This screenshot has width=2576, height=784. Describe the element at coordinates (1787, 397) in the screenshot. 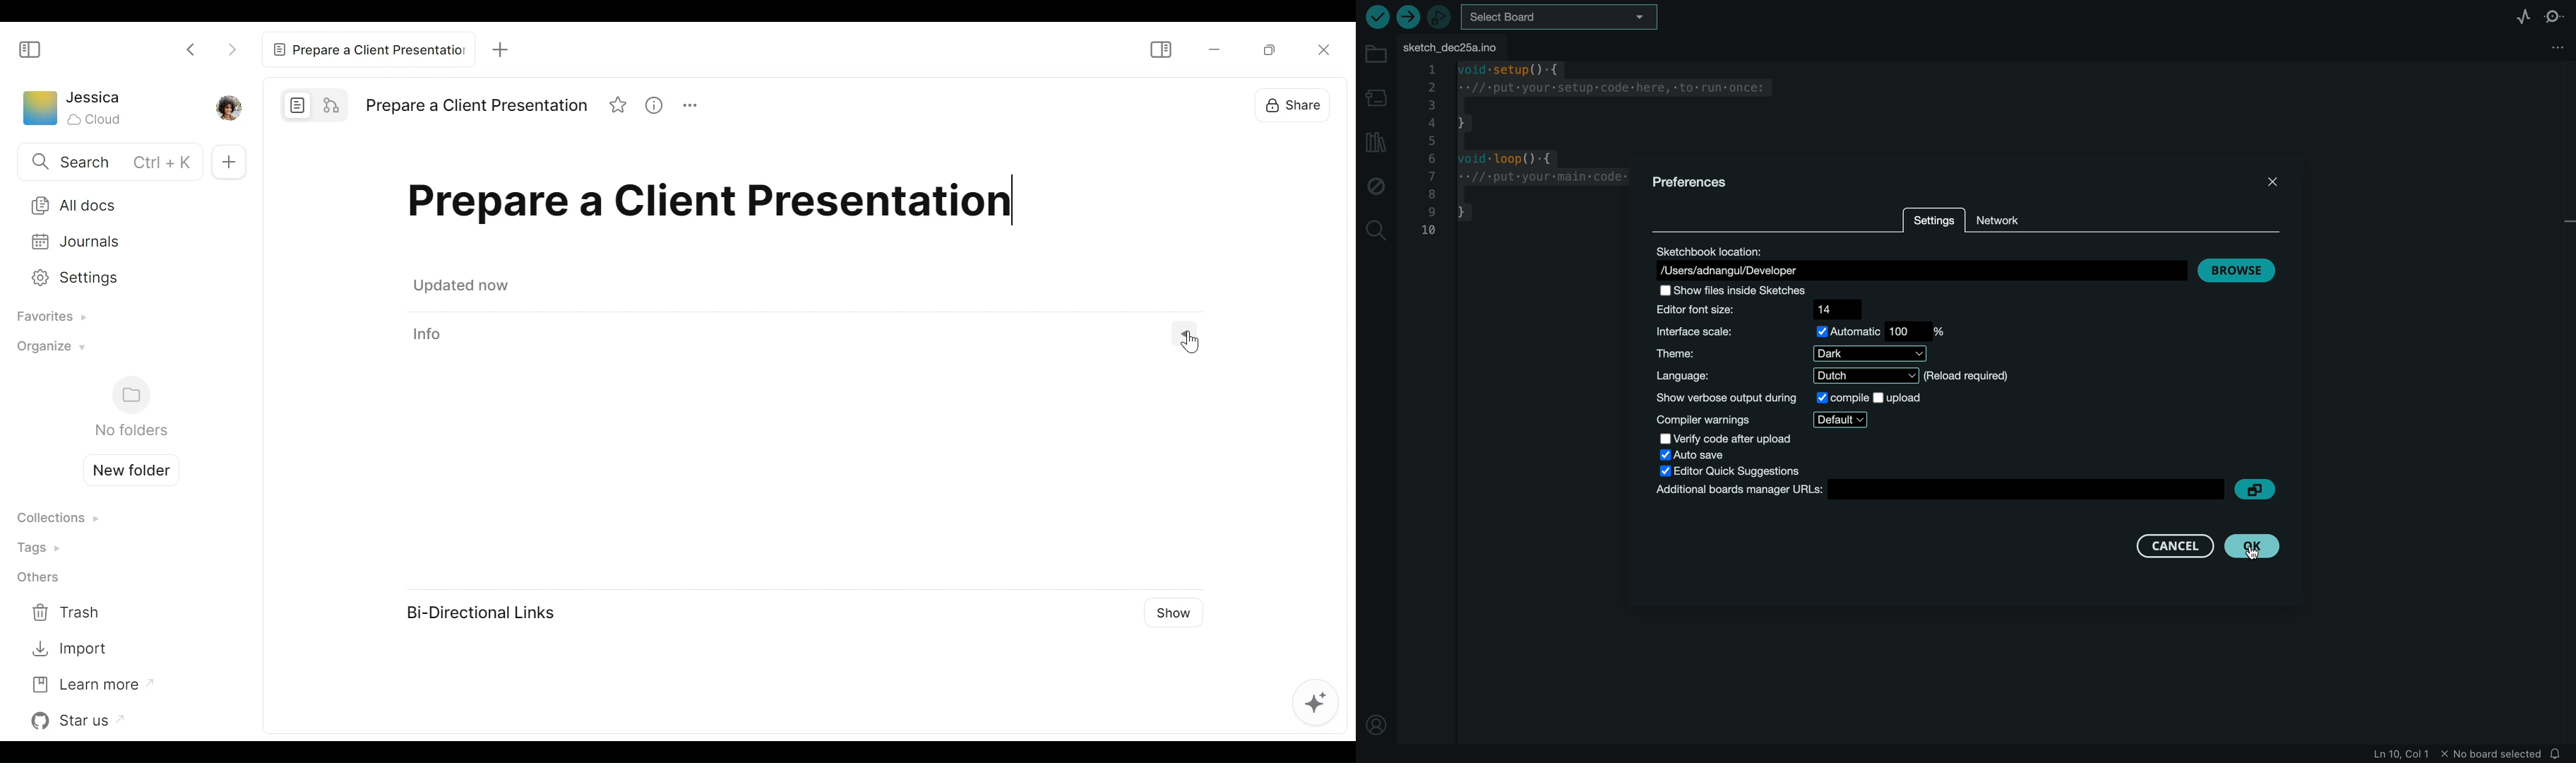

I see `show  verbose` at that location.